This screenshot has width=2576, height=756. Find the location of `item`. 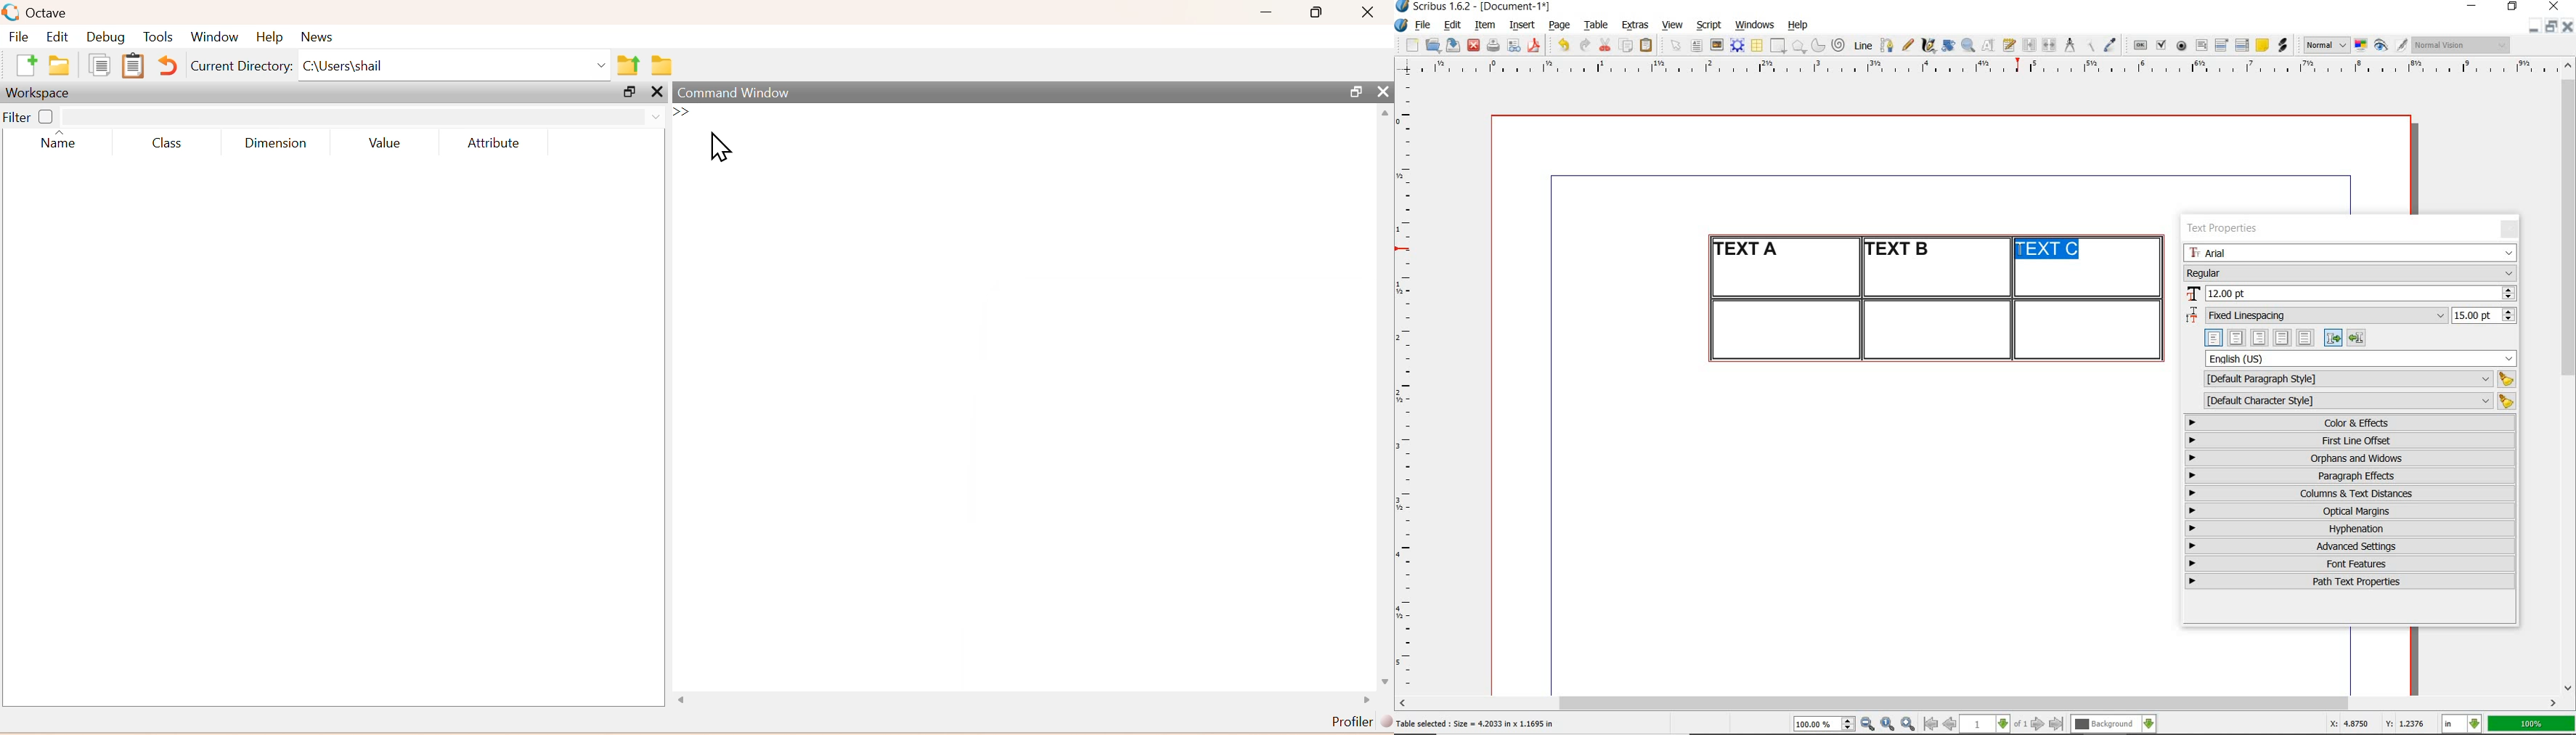

item is located at coordinates (1484, 25).